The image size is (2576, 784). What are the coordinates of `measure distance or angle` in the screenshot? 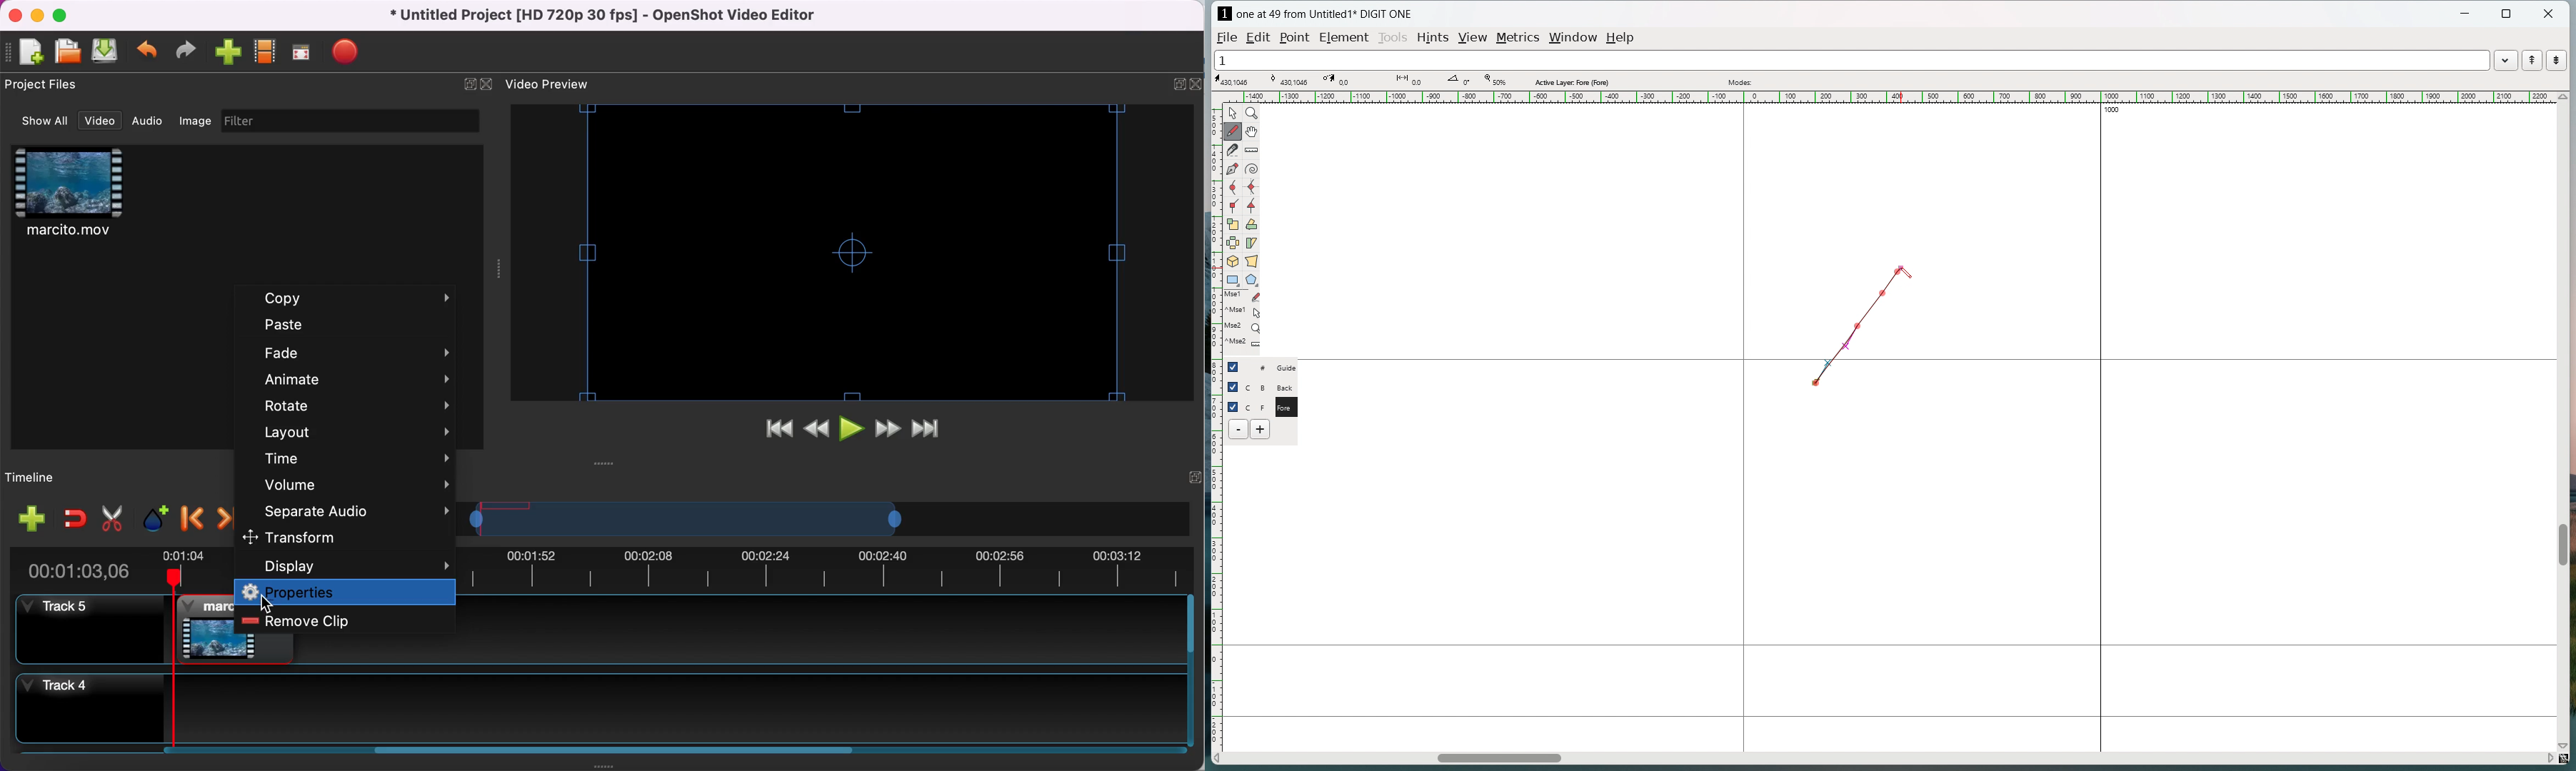 It's located at (1253, 149).